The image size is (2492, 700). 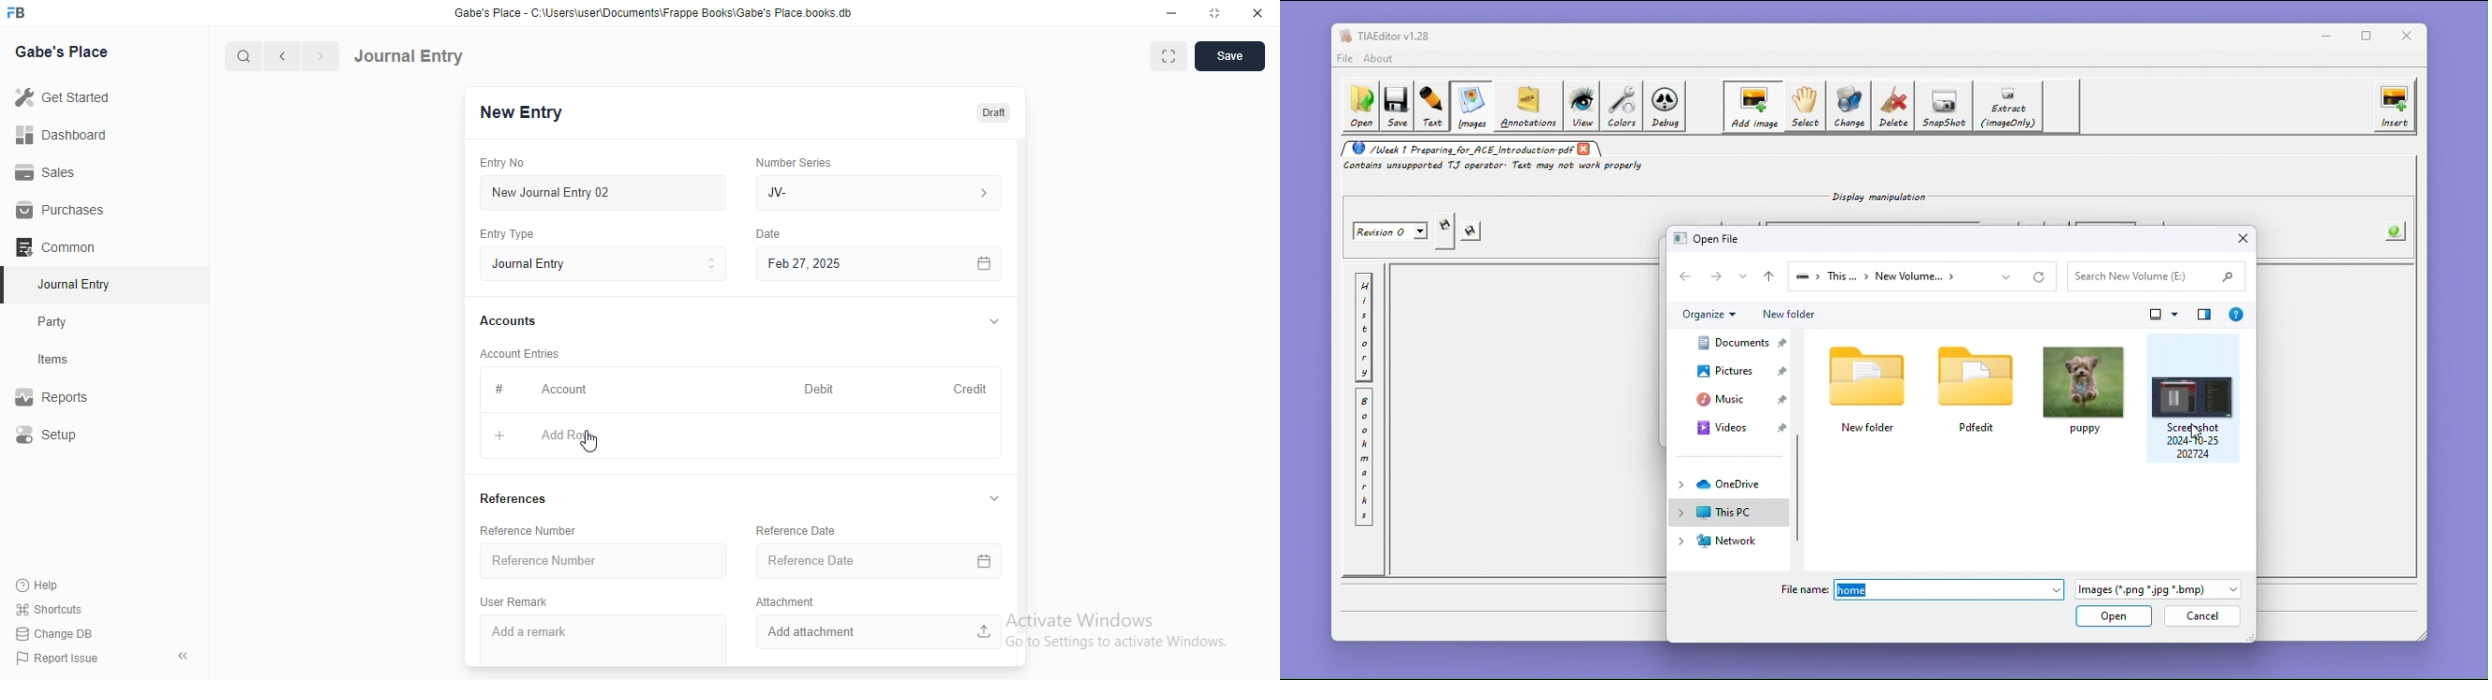 I want to click on ‘Reference Date, so click(x=795, y=530).